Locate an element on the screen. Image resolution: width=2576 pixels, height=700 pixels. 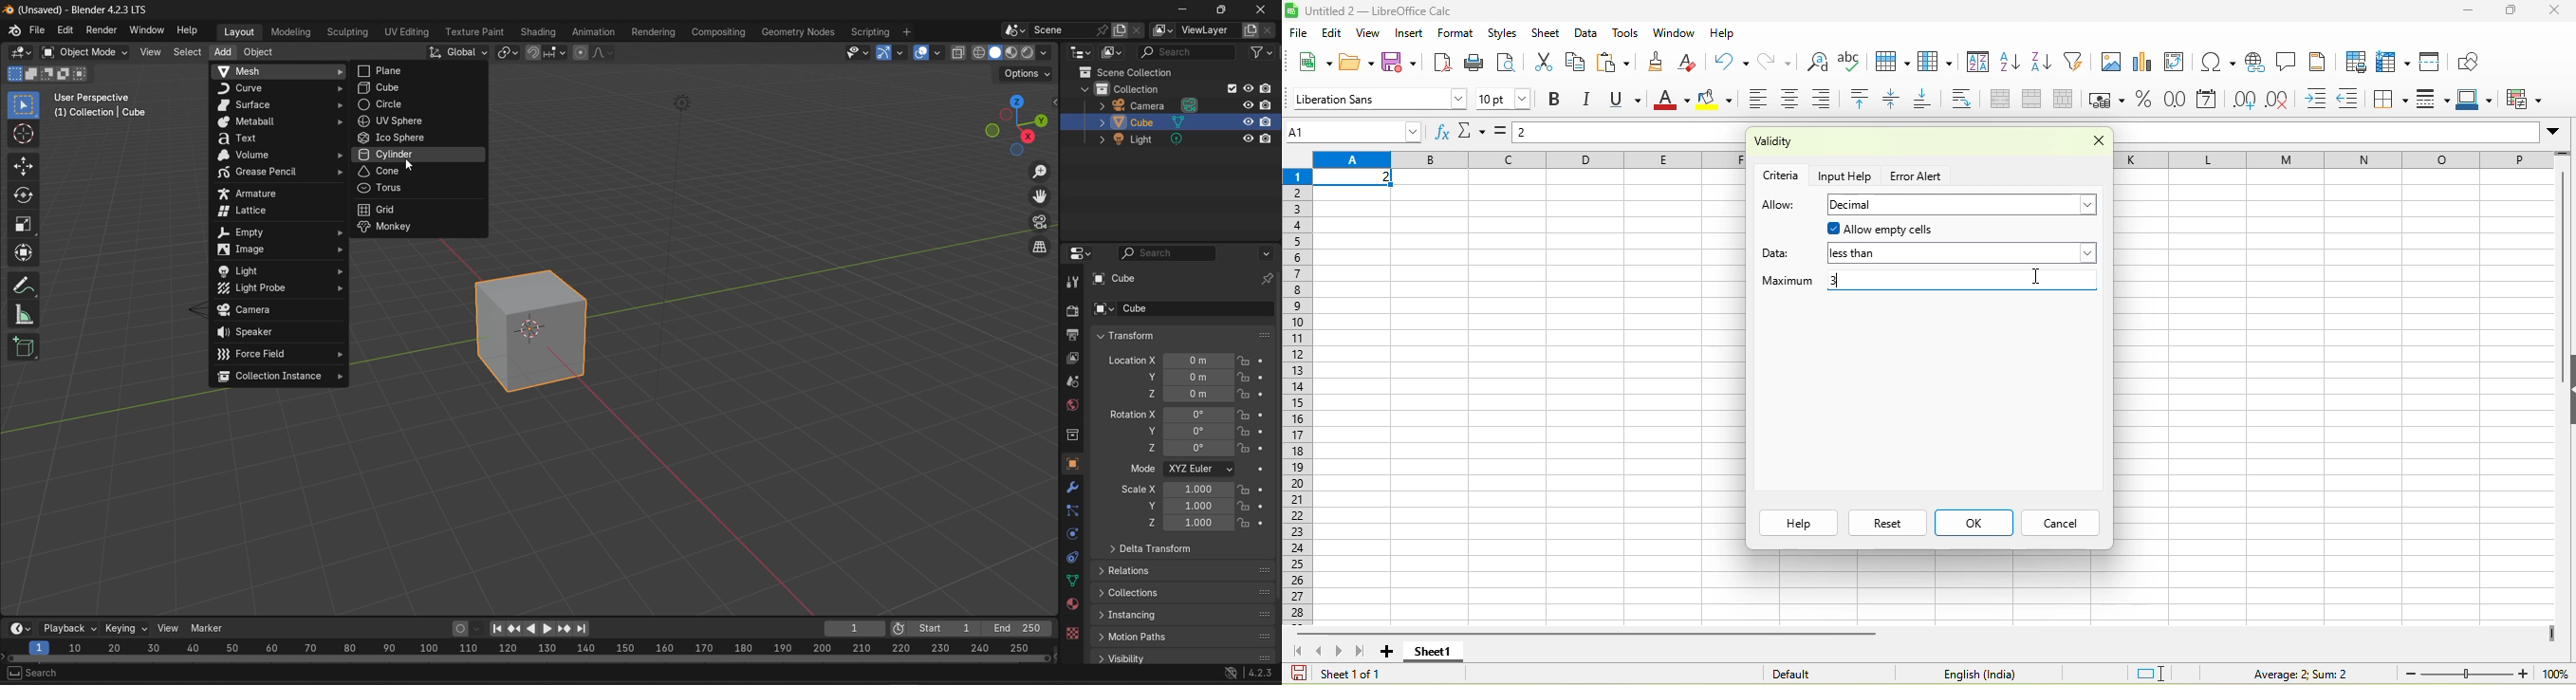
help is located at coordinates (1798, 523).